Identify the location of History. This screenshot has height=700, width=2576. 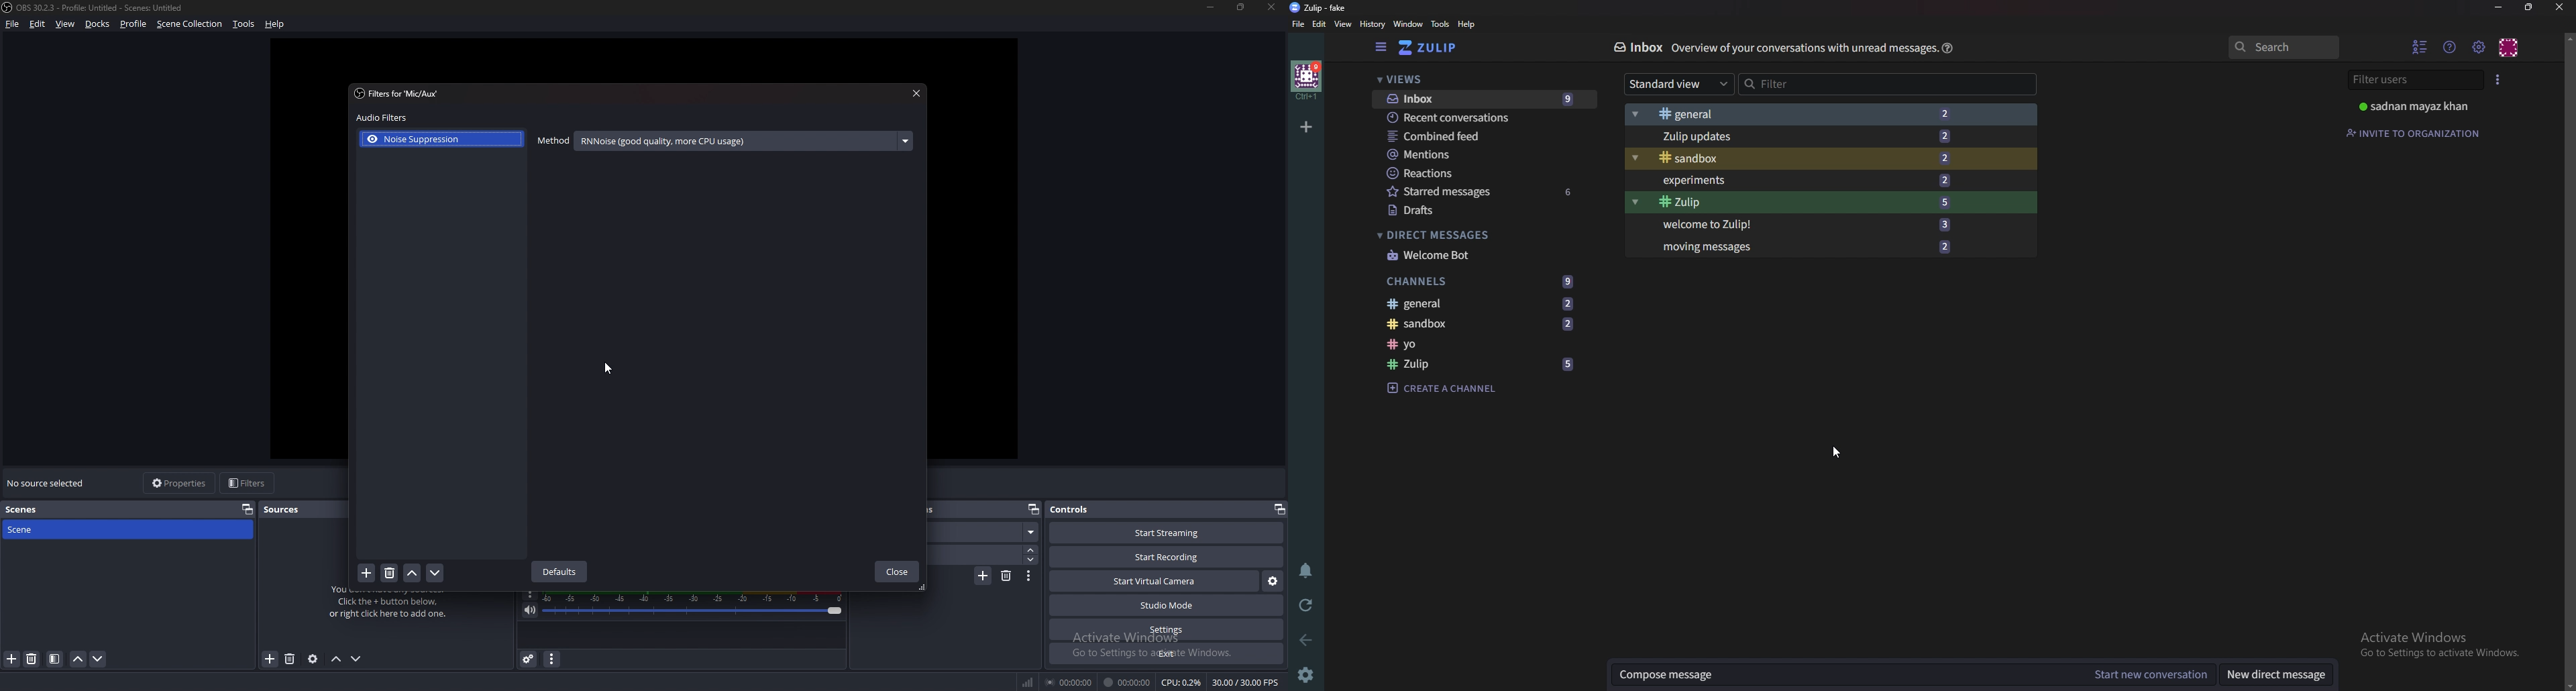
(1372, 23).